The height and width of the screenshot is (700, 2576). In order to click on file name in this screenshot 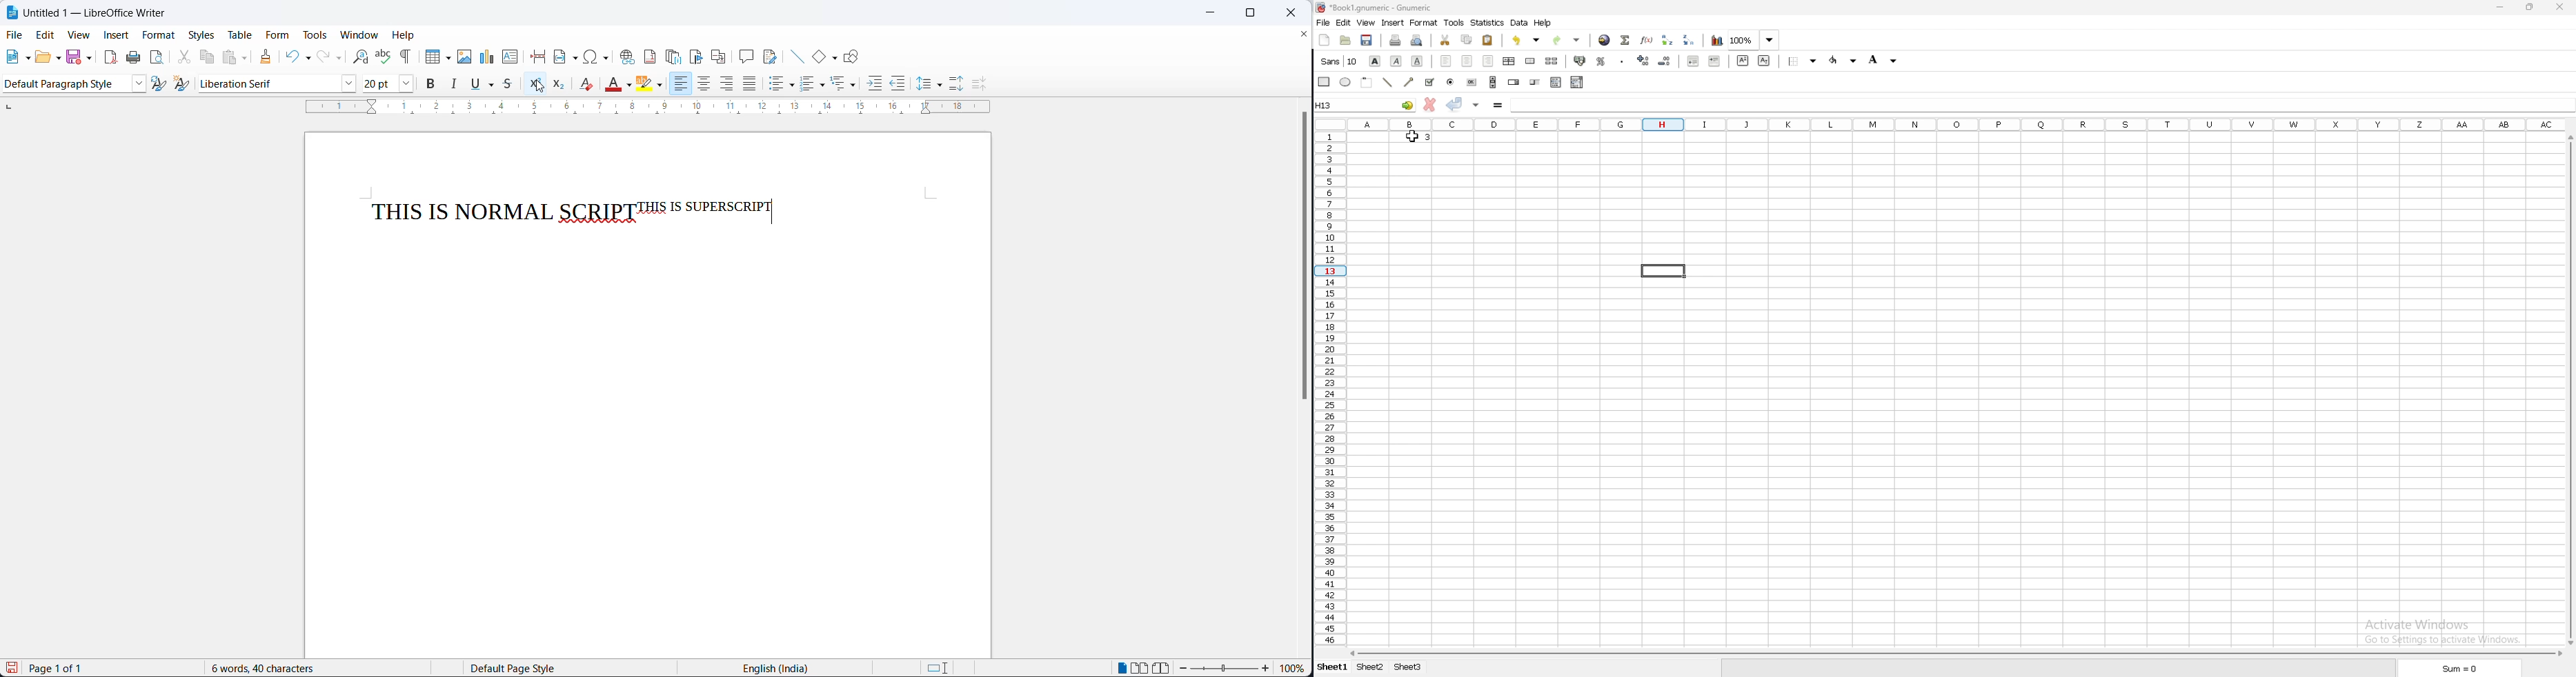, I will do `click(1373, 8)`.